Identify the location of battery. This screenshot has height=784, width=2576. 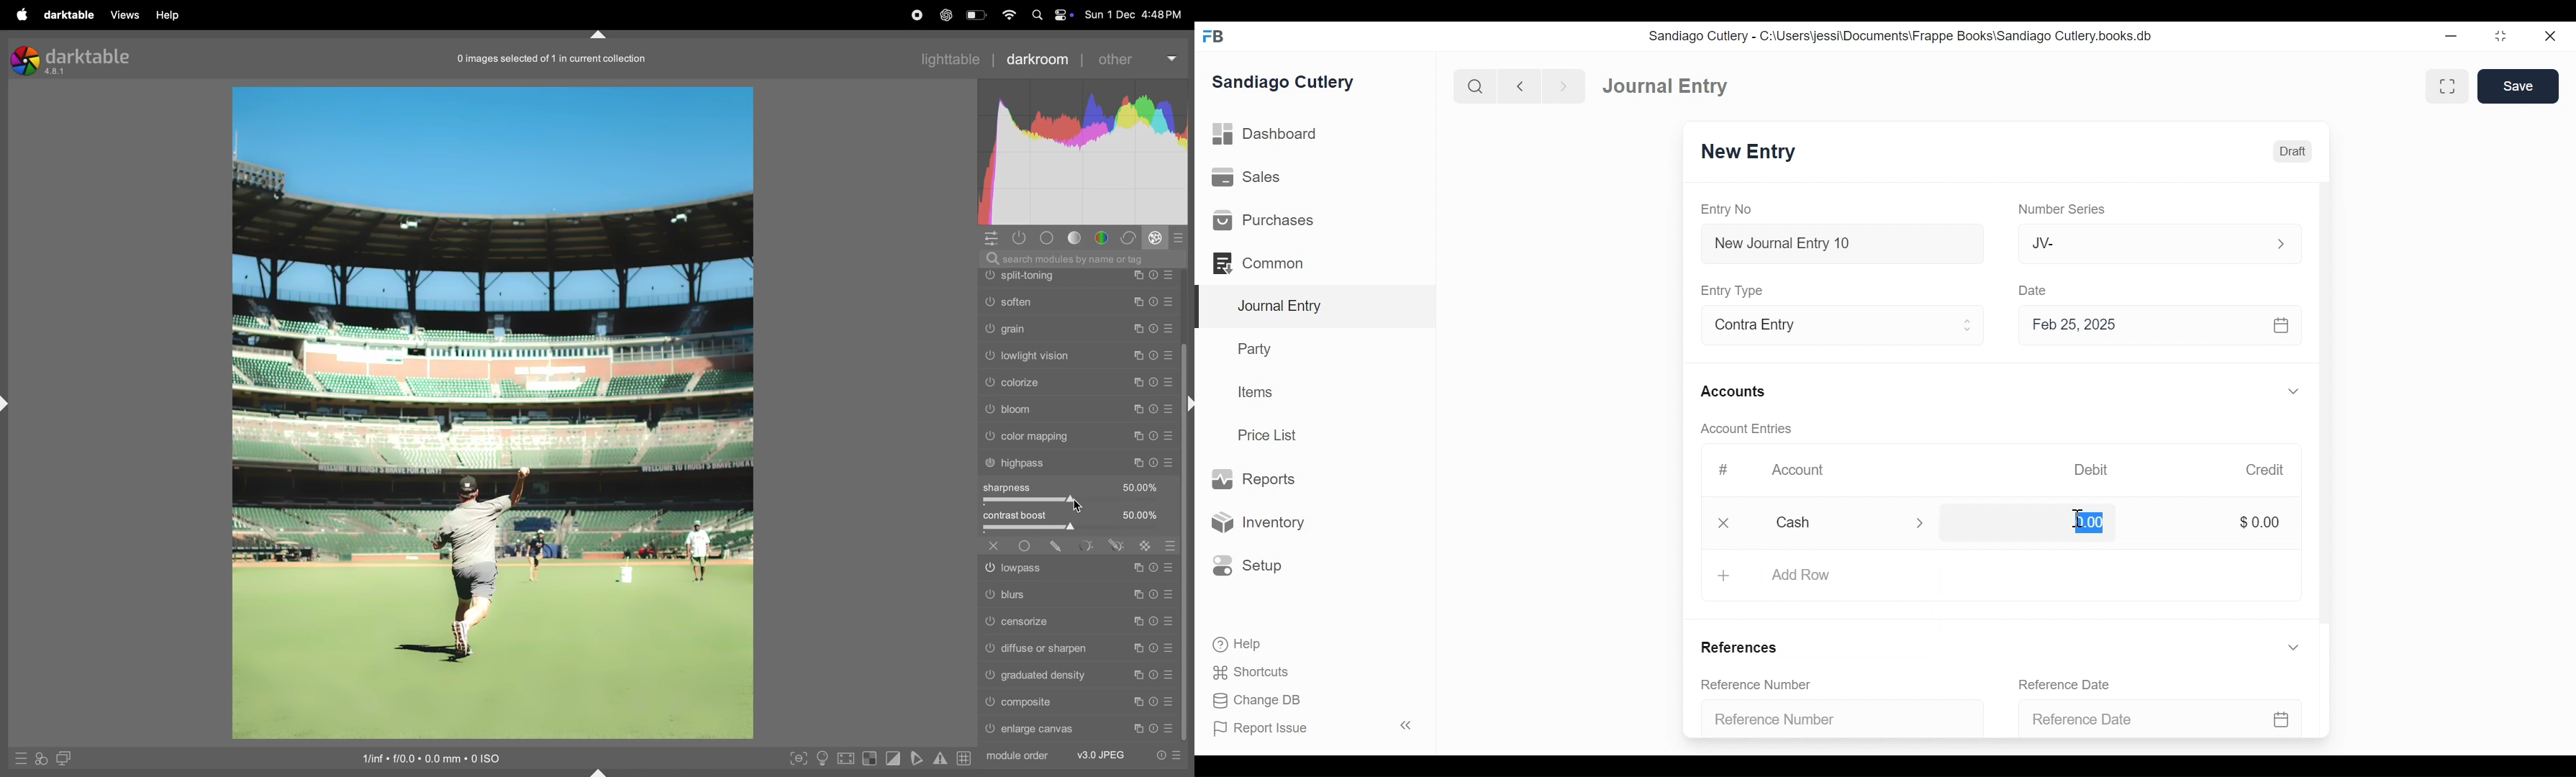
(975, 15).